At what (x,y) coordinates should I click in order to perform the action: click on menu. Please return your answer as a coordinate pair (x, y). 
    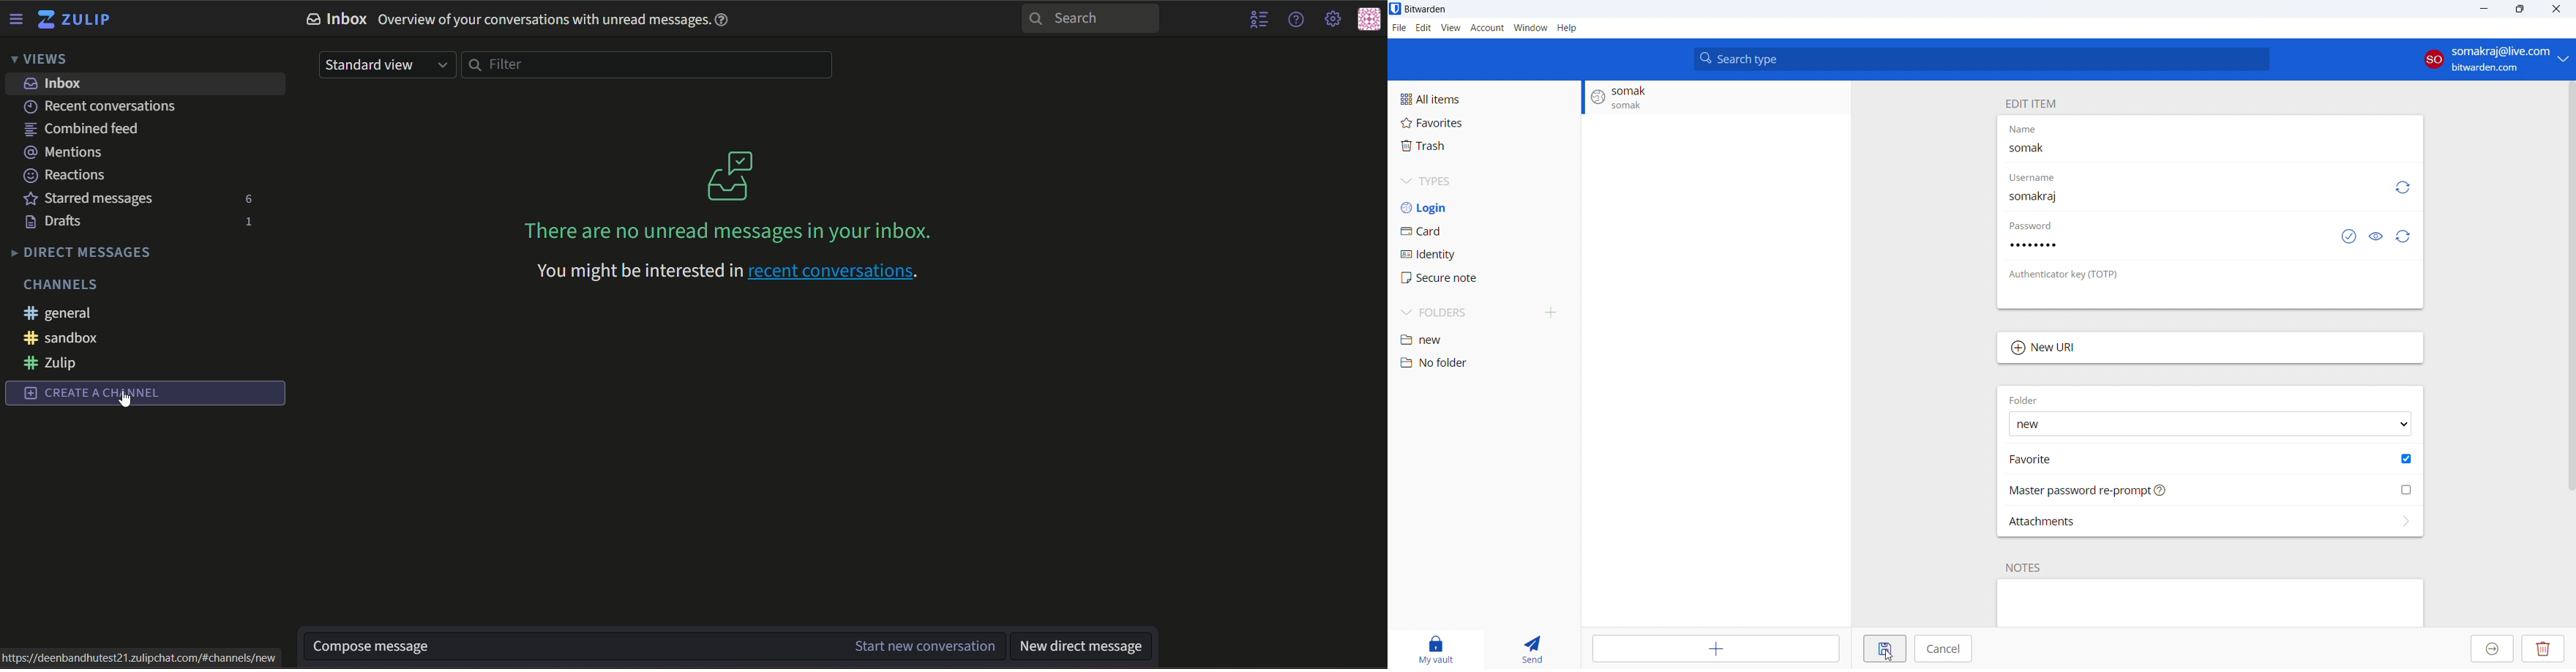
    Looking at the image, I should click on (18, 19).